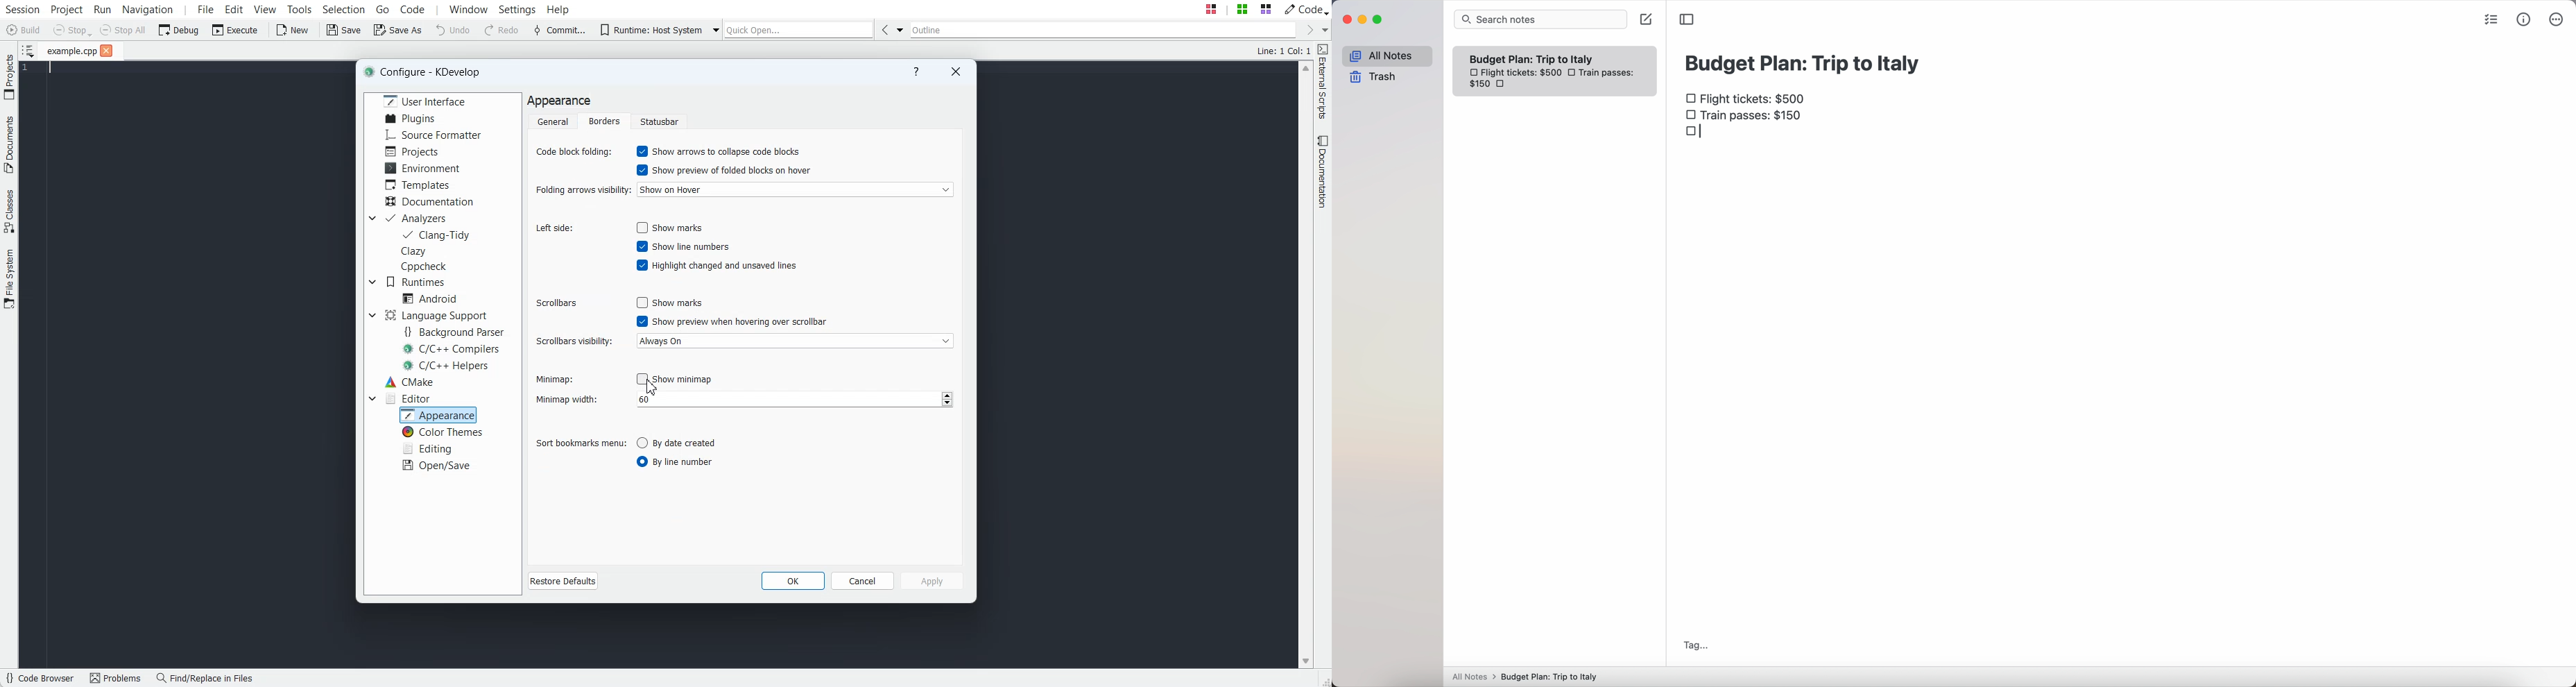  I want to click on Restore Defaults, so click(564, 581).